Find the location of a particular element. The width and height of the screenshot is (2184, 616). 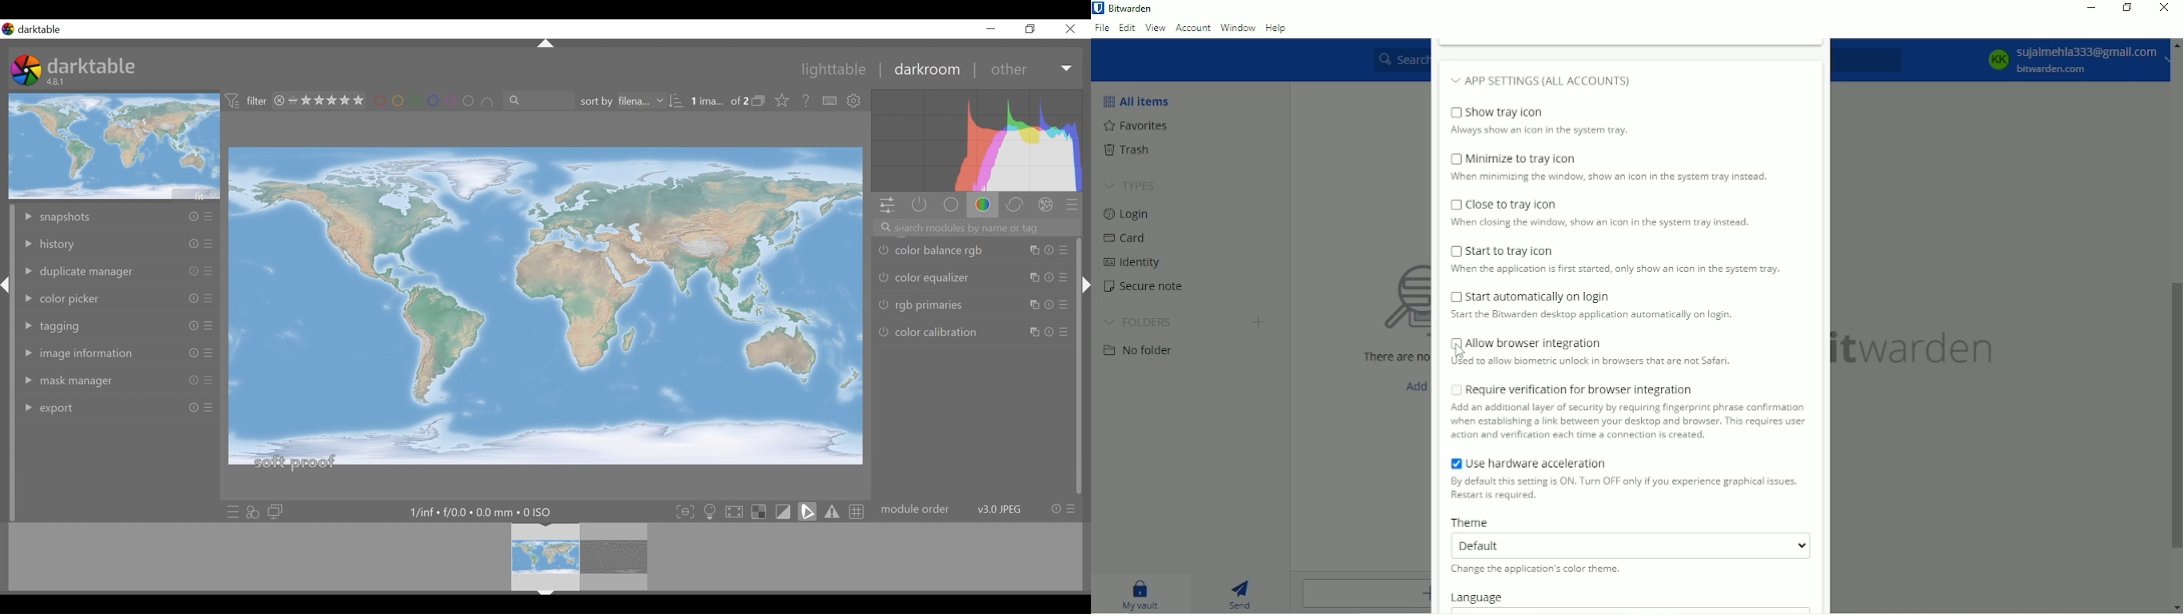

icon is located at coordinates (233, 101).